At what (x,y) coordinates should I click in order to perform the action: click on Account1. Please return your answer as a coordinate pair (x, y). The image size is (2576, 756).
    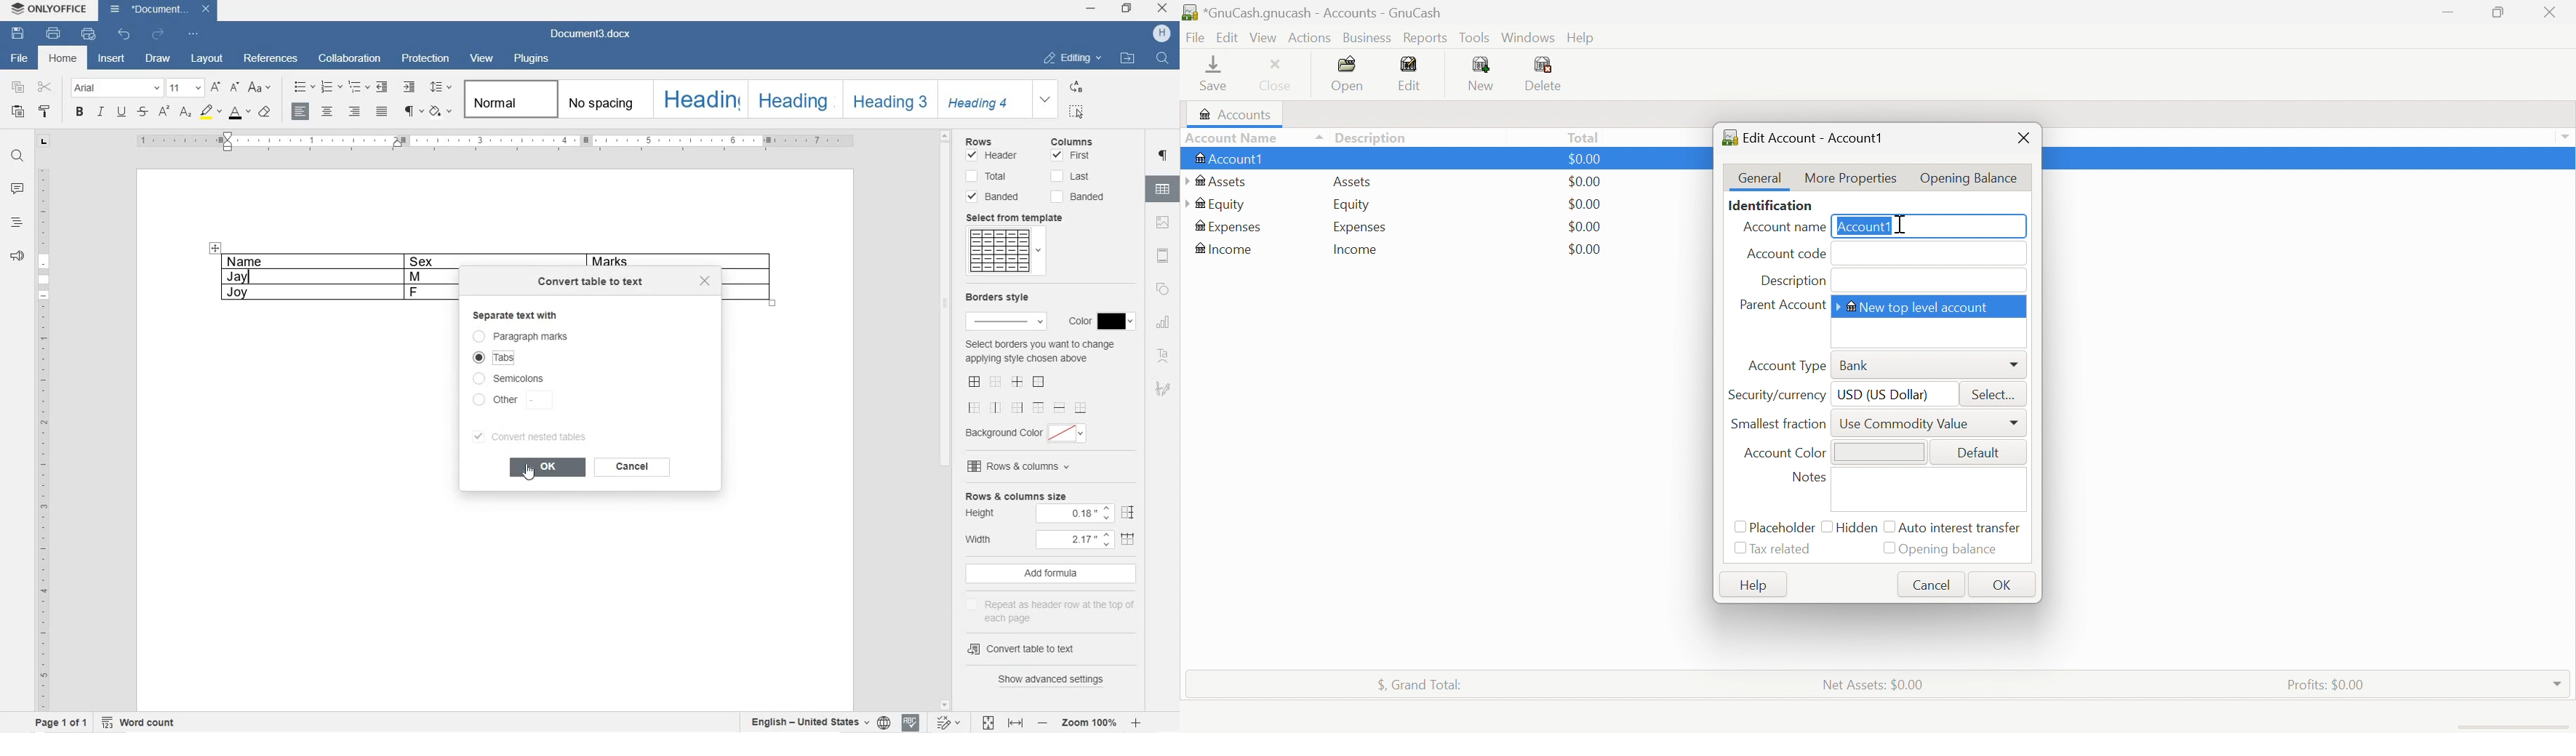
    Looking at the image, I should click on (1863, 227).